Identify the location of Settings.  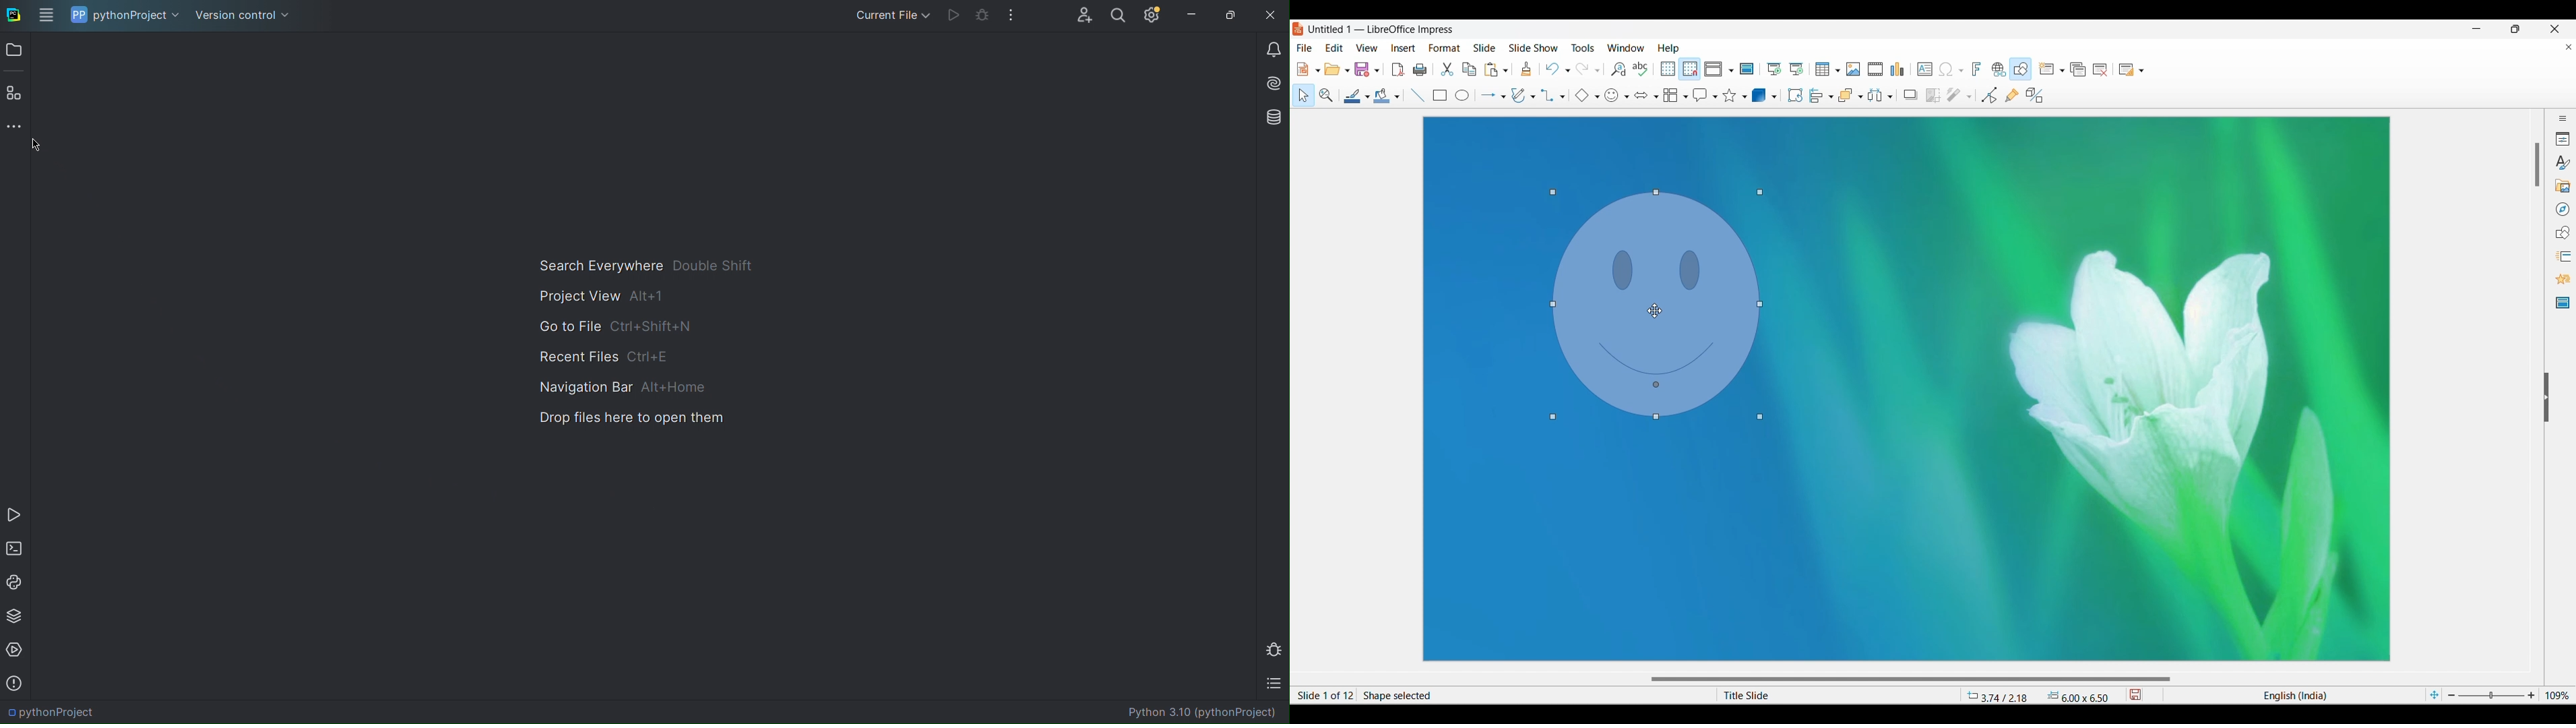
(1154, 17).